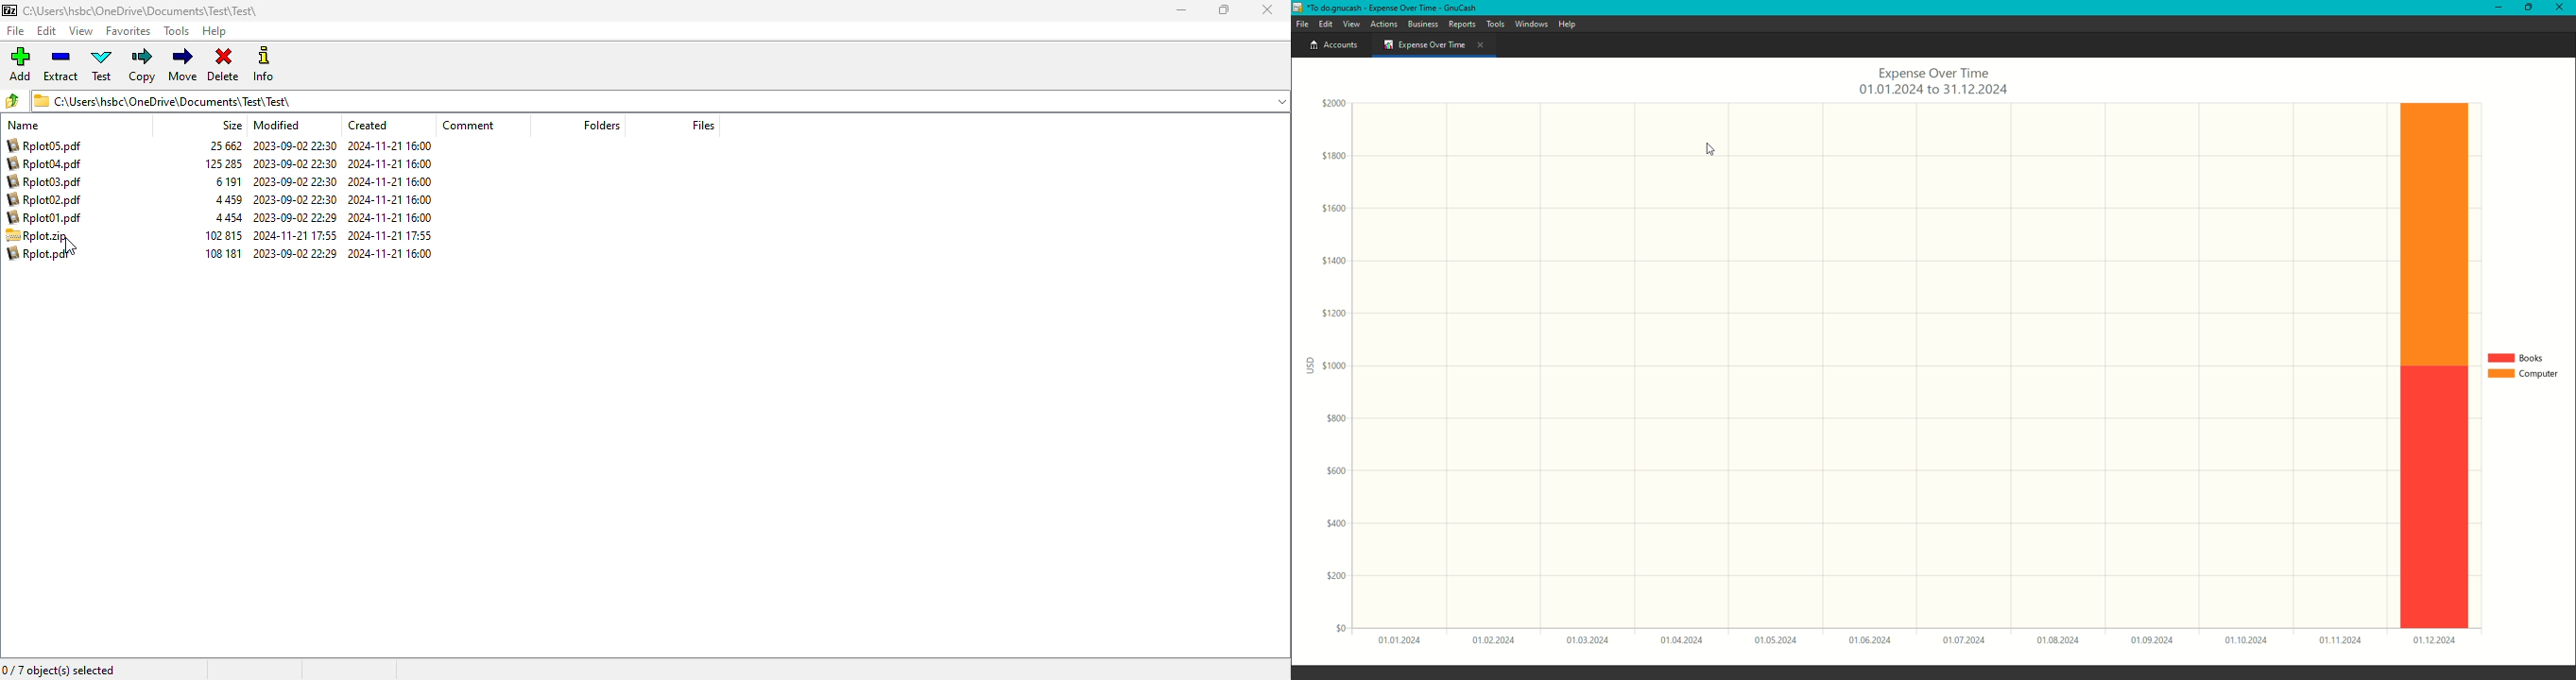  I want to click on info, so click(263, 63).